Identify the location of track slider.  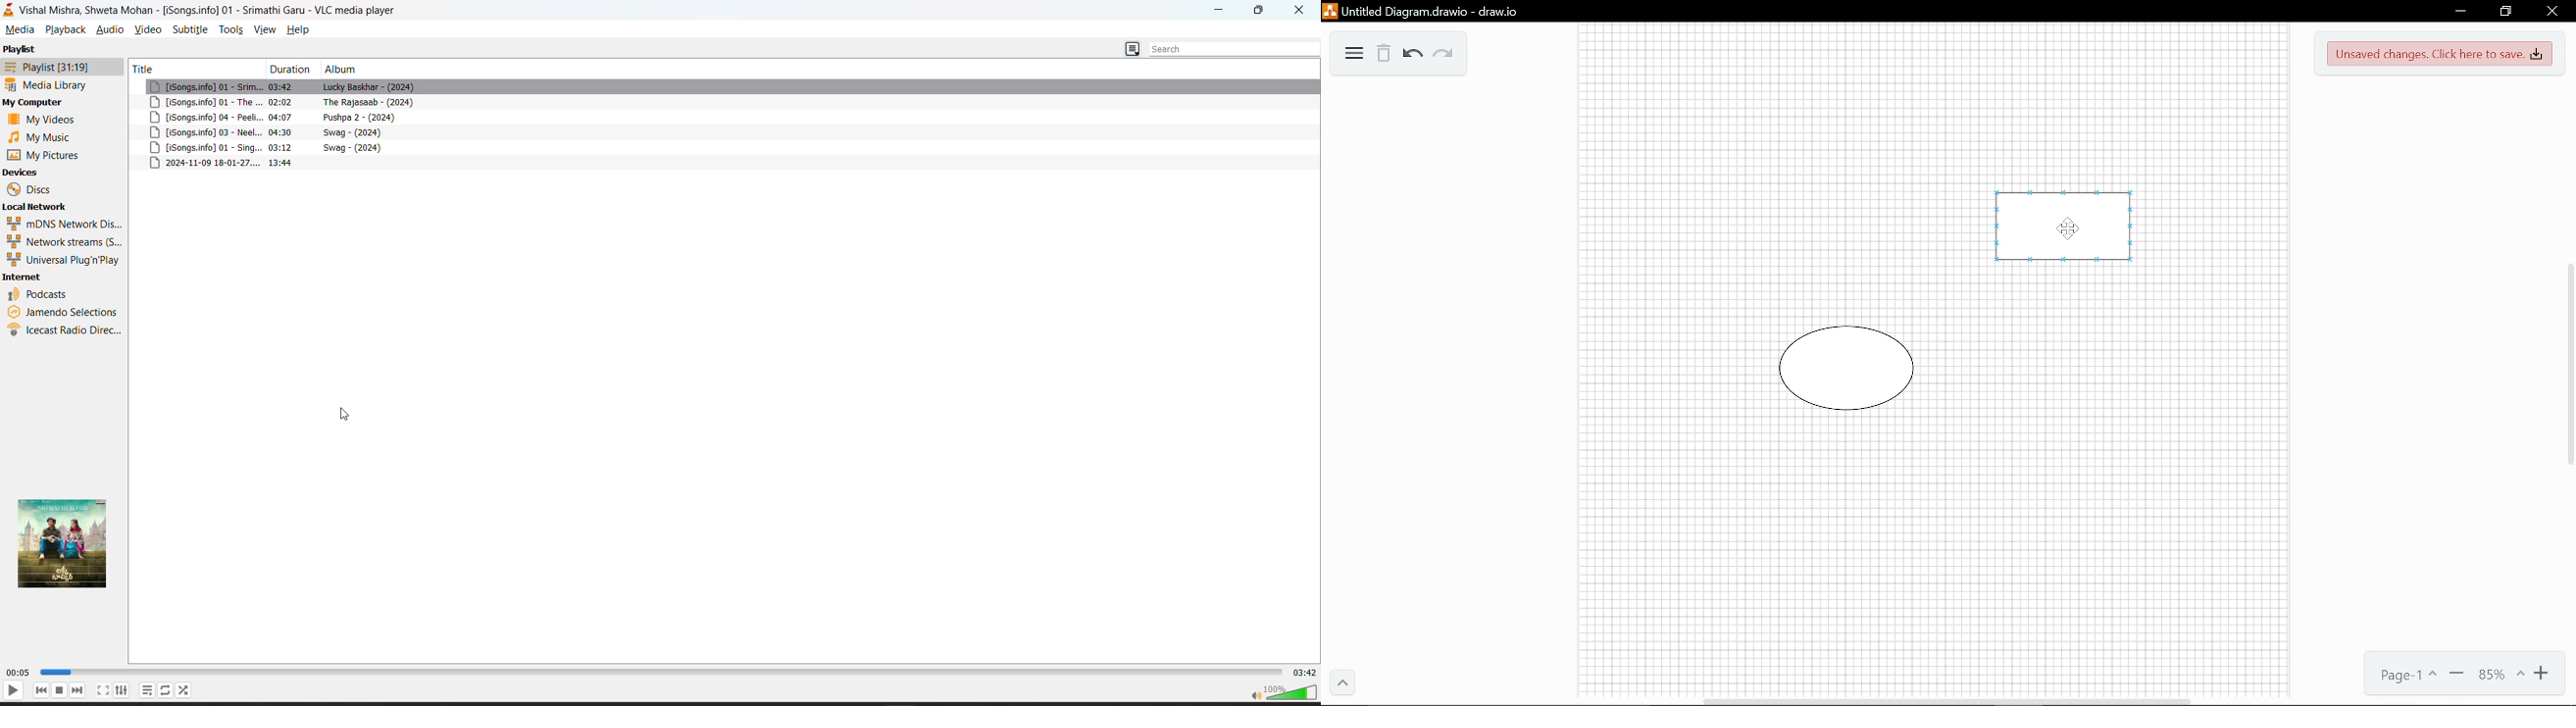
(665, 673).